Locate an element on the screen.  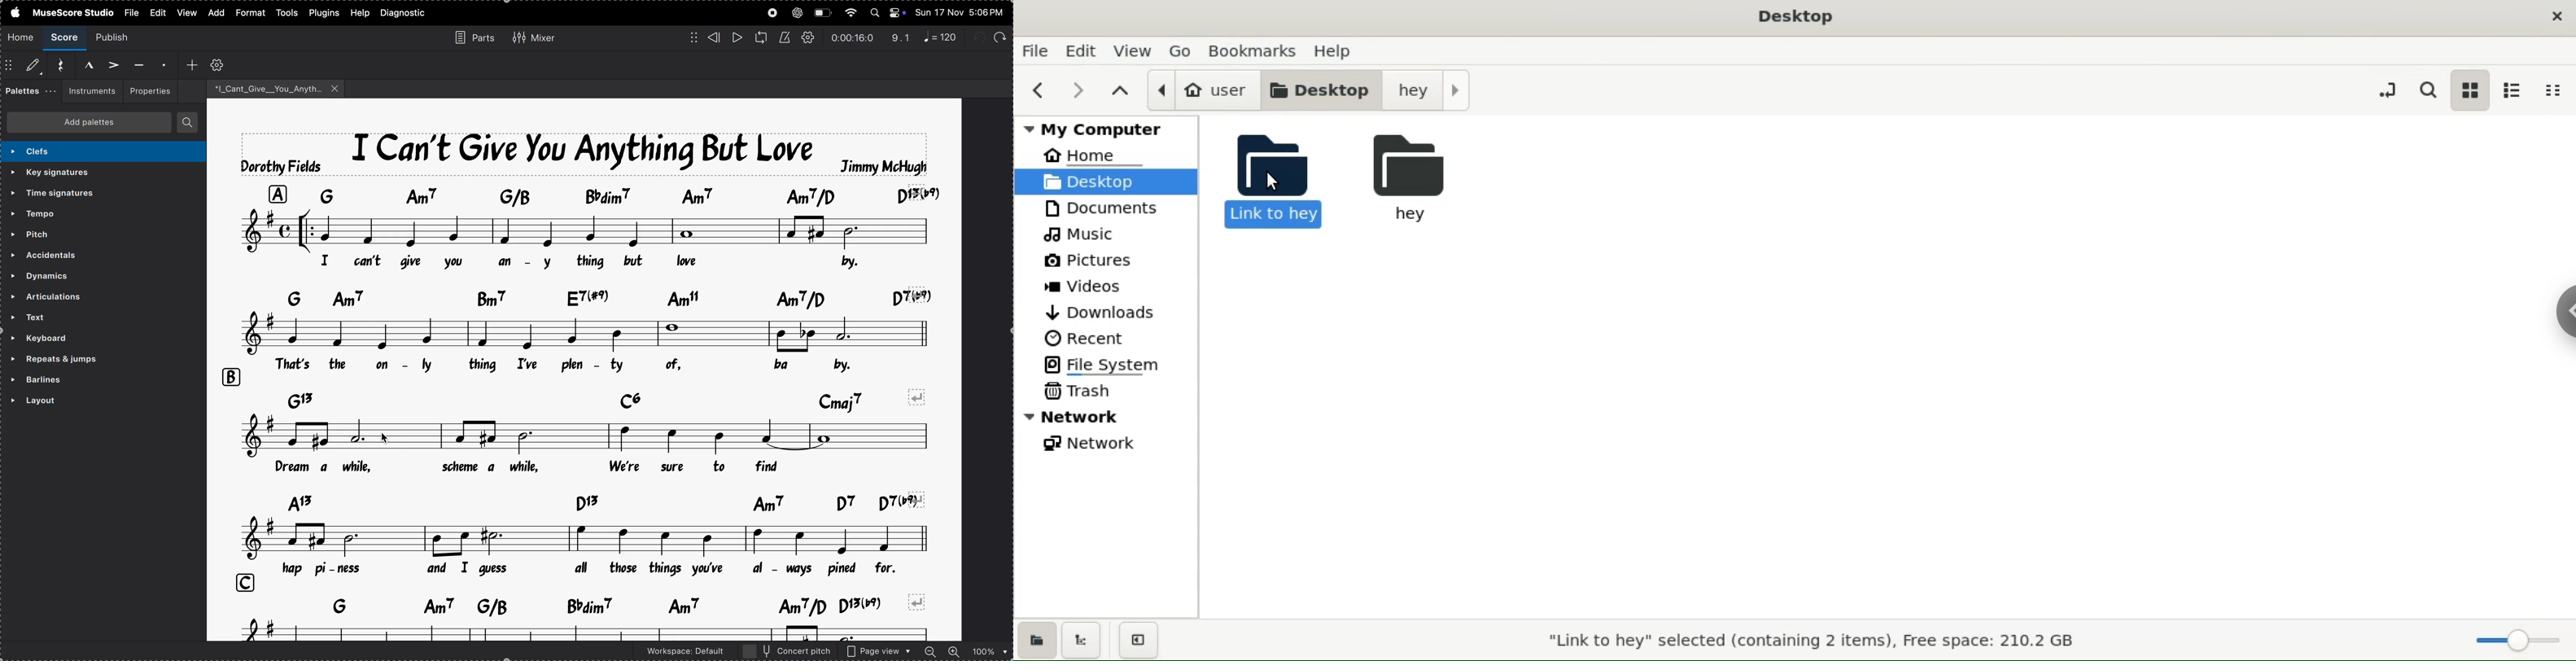
parts is located at coordinates (471, 37).